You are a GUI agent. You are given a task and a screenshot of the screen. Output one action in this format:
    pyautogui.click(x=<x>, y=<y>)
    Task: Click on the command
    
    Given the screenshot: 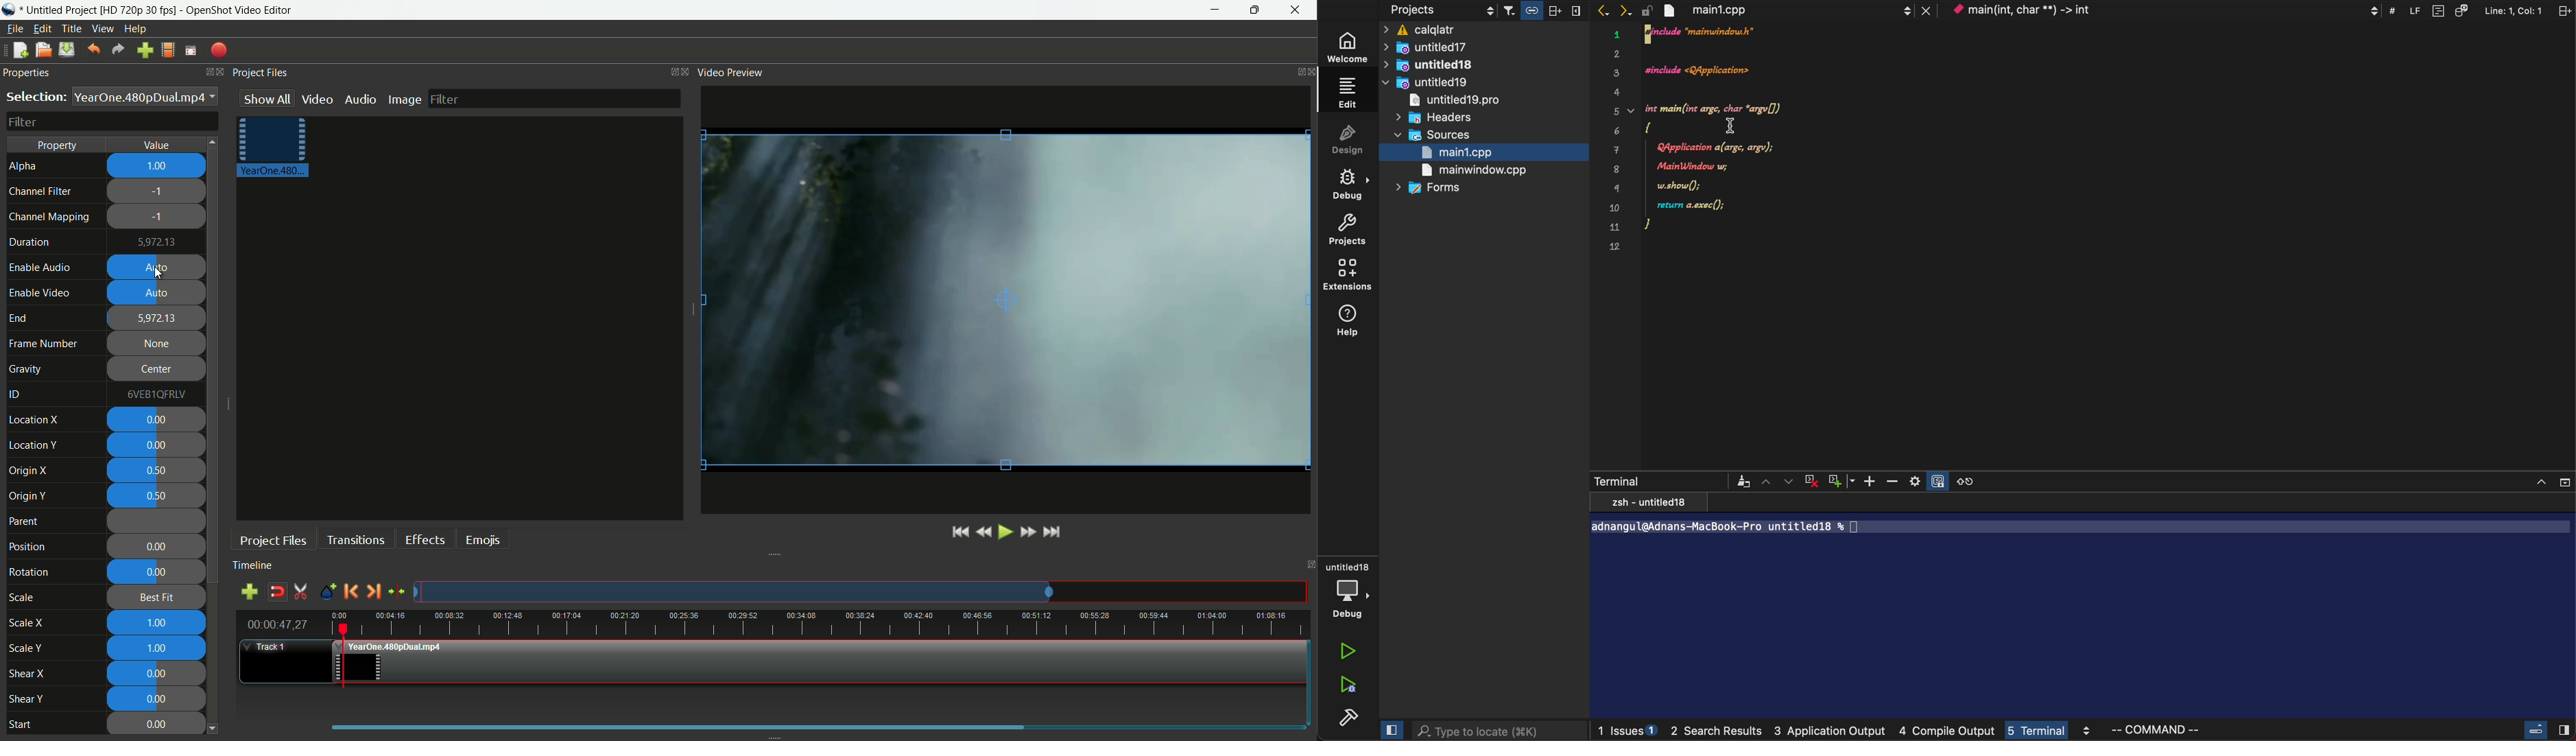 What is the action you would take?
    pyautogui.click(x=2173, y=731)
    